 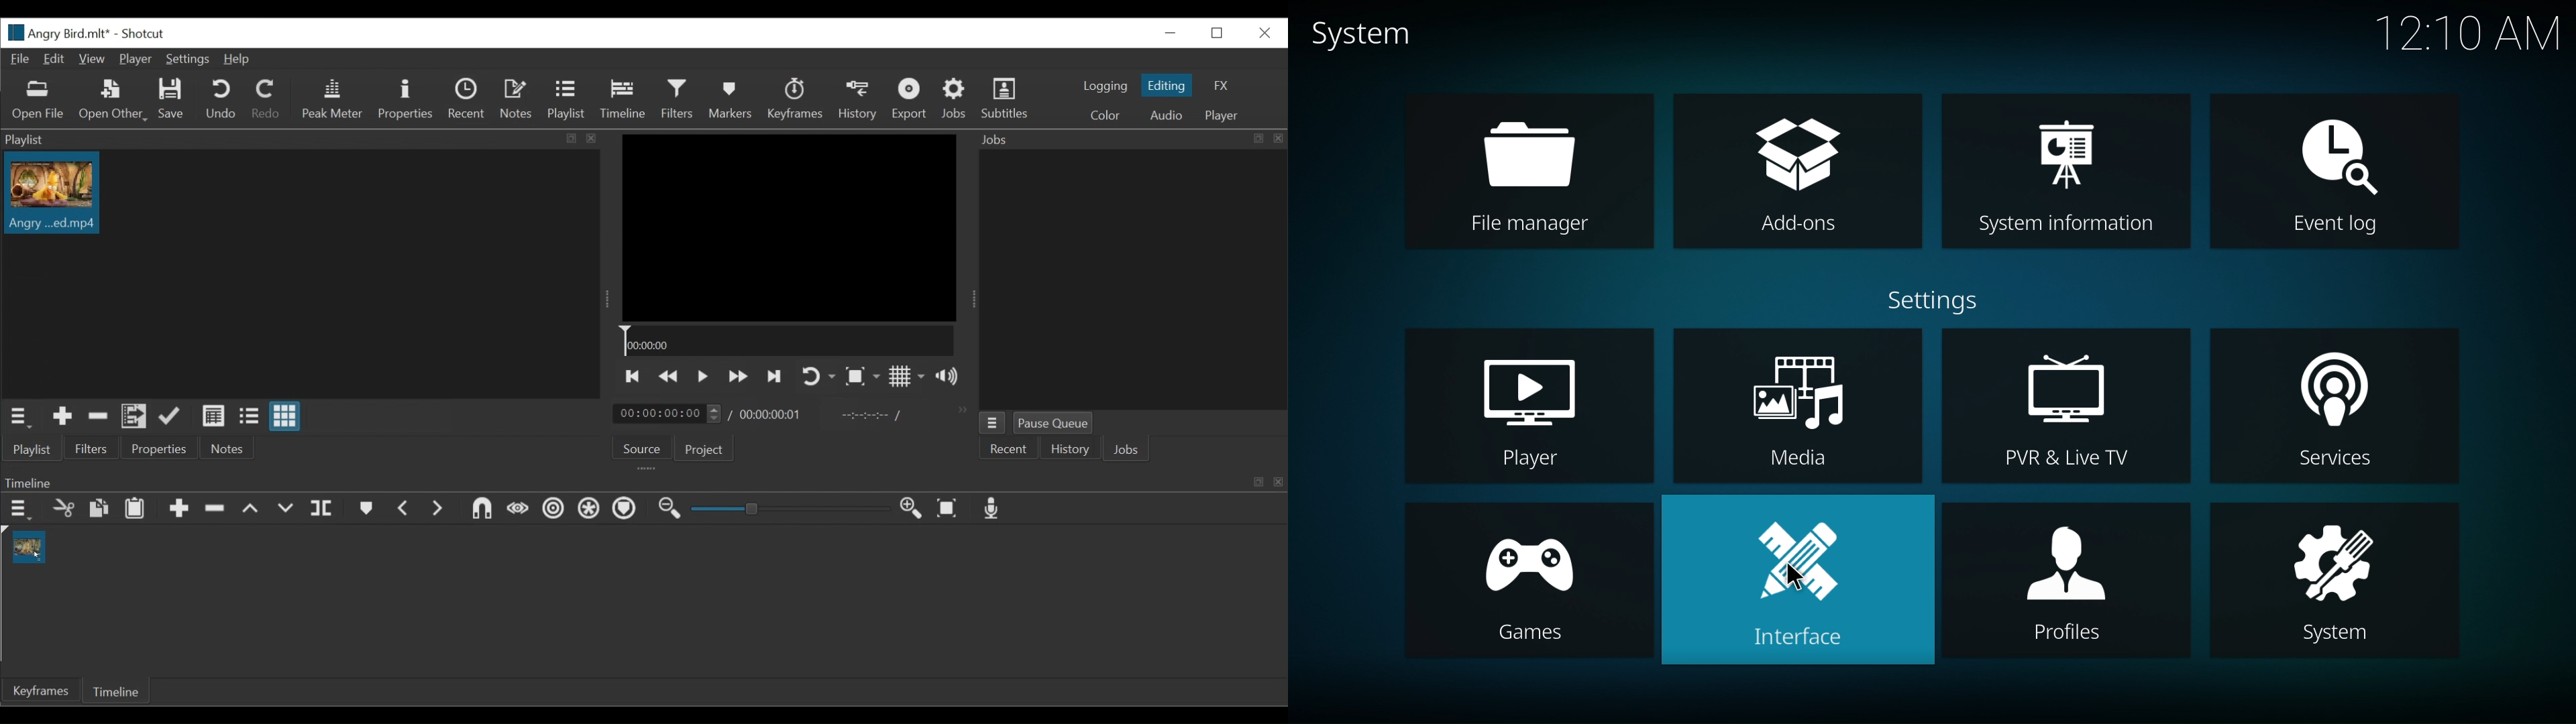 What do you see at coordinates (1794, 406) in the screenshot?
I see `media` at bounding box center [1794, 406].